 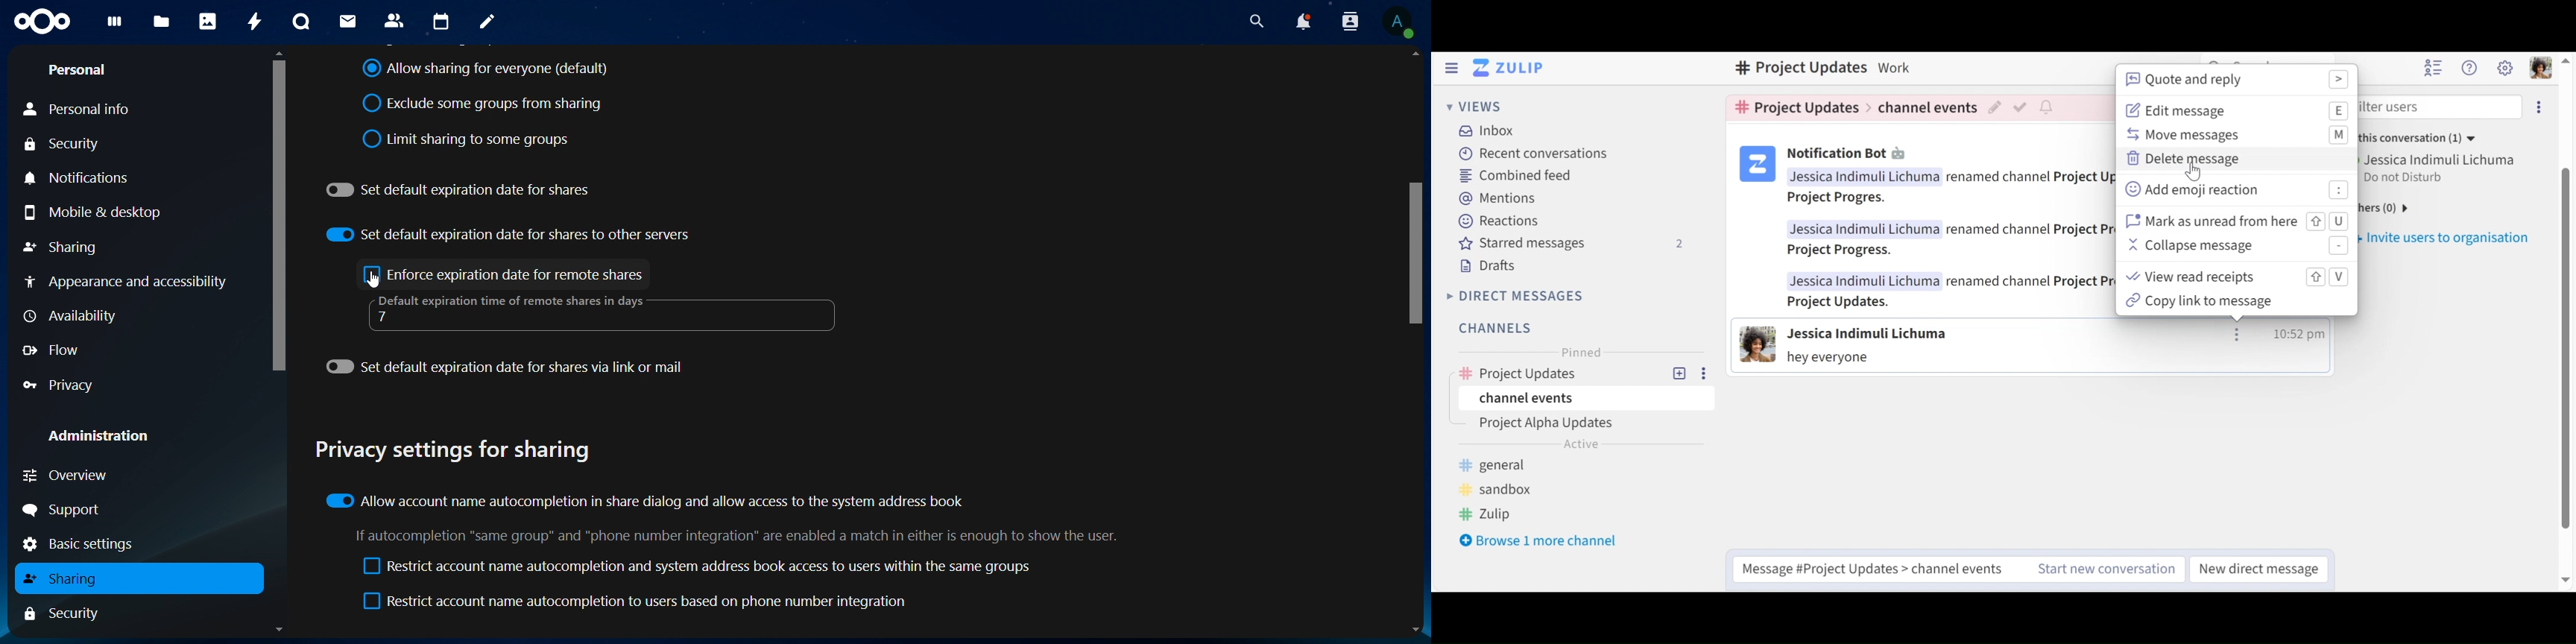 What do you see at coordinates (1874, 566) in the screenshot?
I see `Compose messages` at bounding box center [1874, 566].